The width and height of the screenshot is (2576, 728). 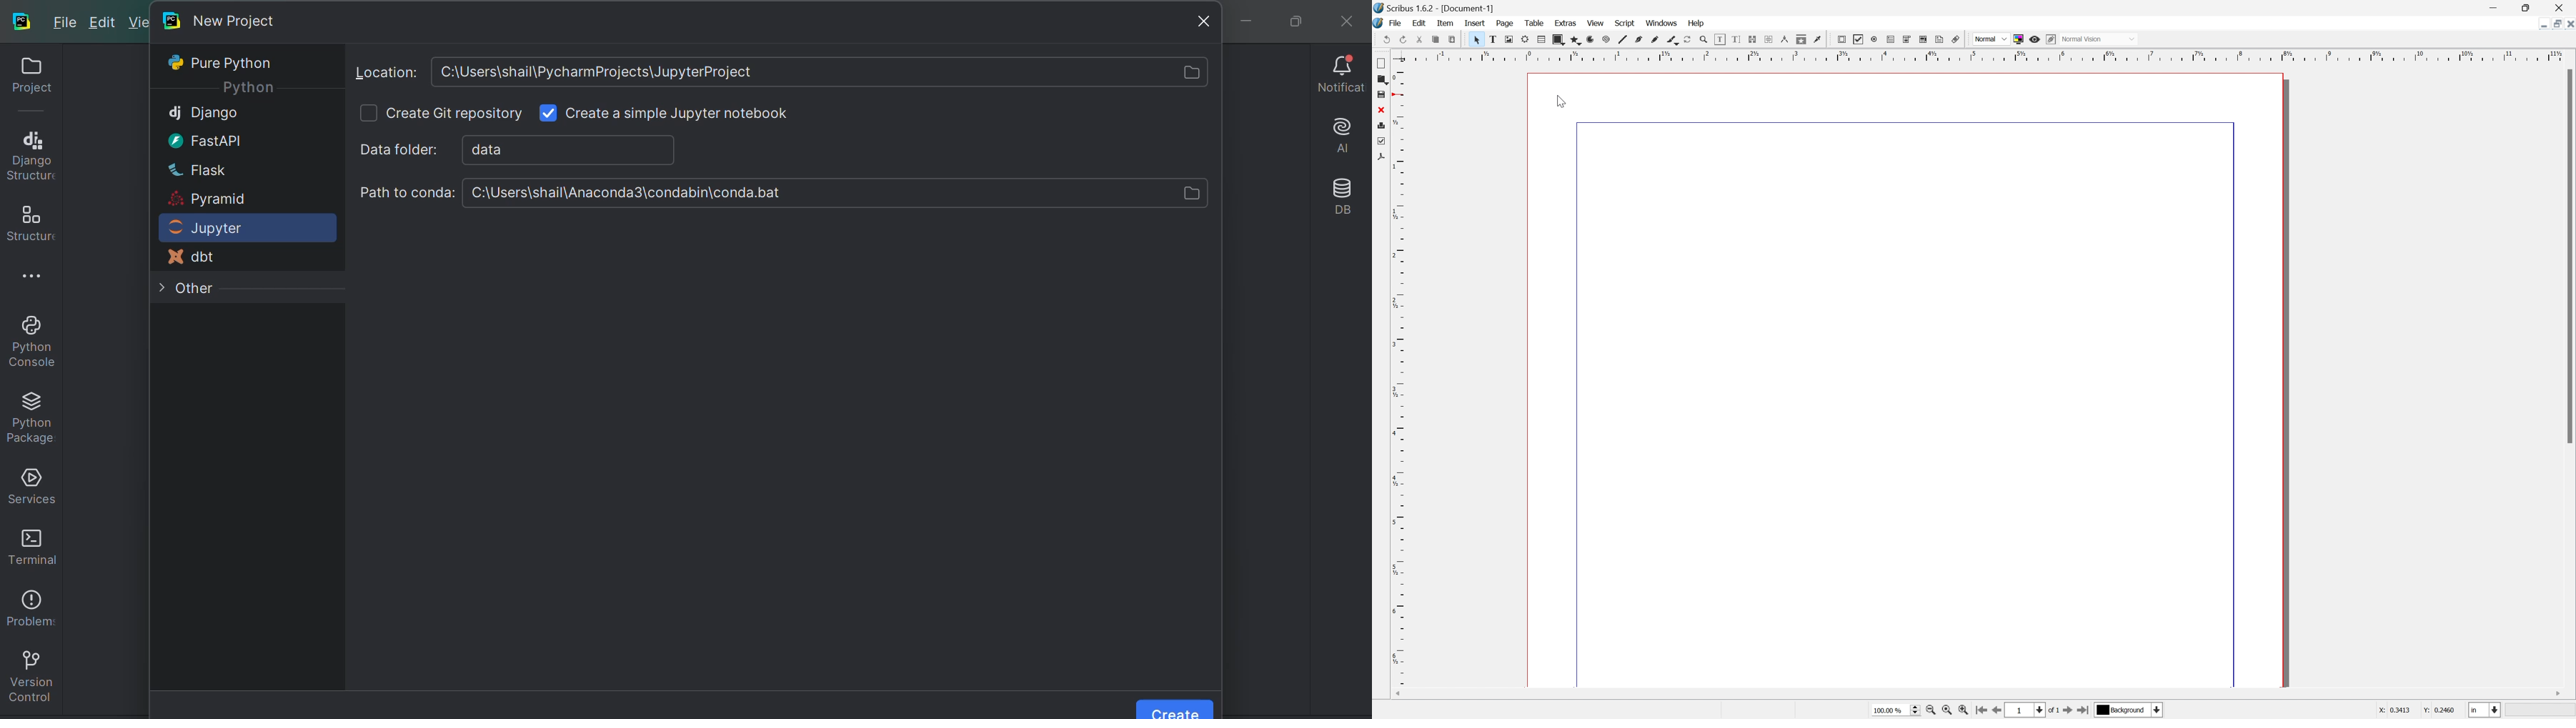 What do you see at coordinates (1875, 40) in the screenshot?
I see `link text frames` at bounding box center [1875, 40].